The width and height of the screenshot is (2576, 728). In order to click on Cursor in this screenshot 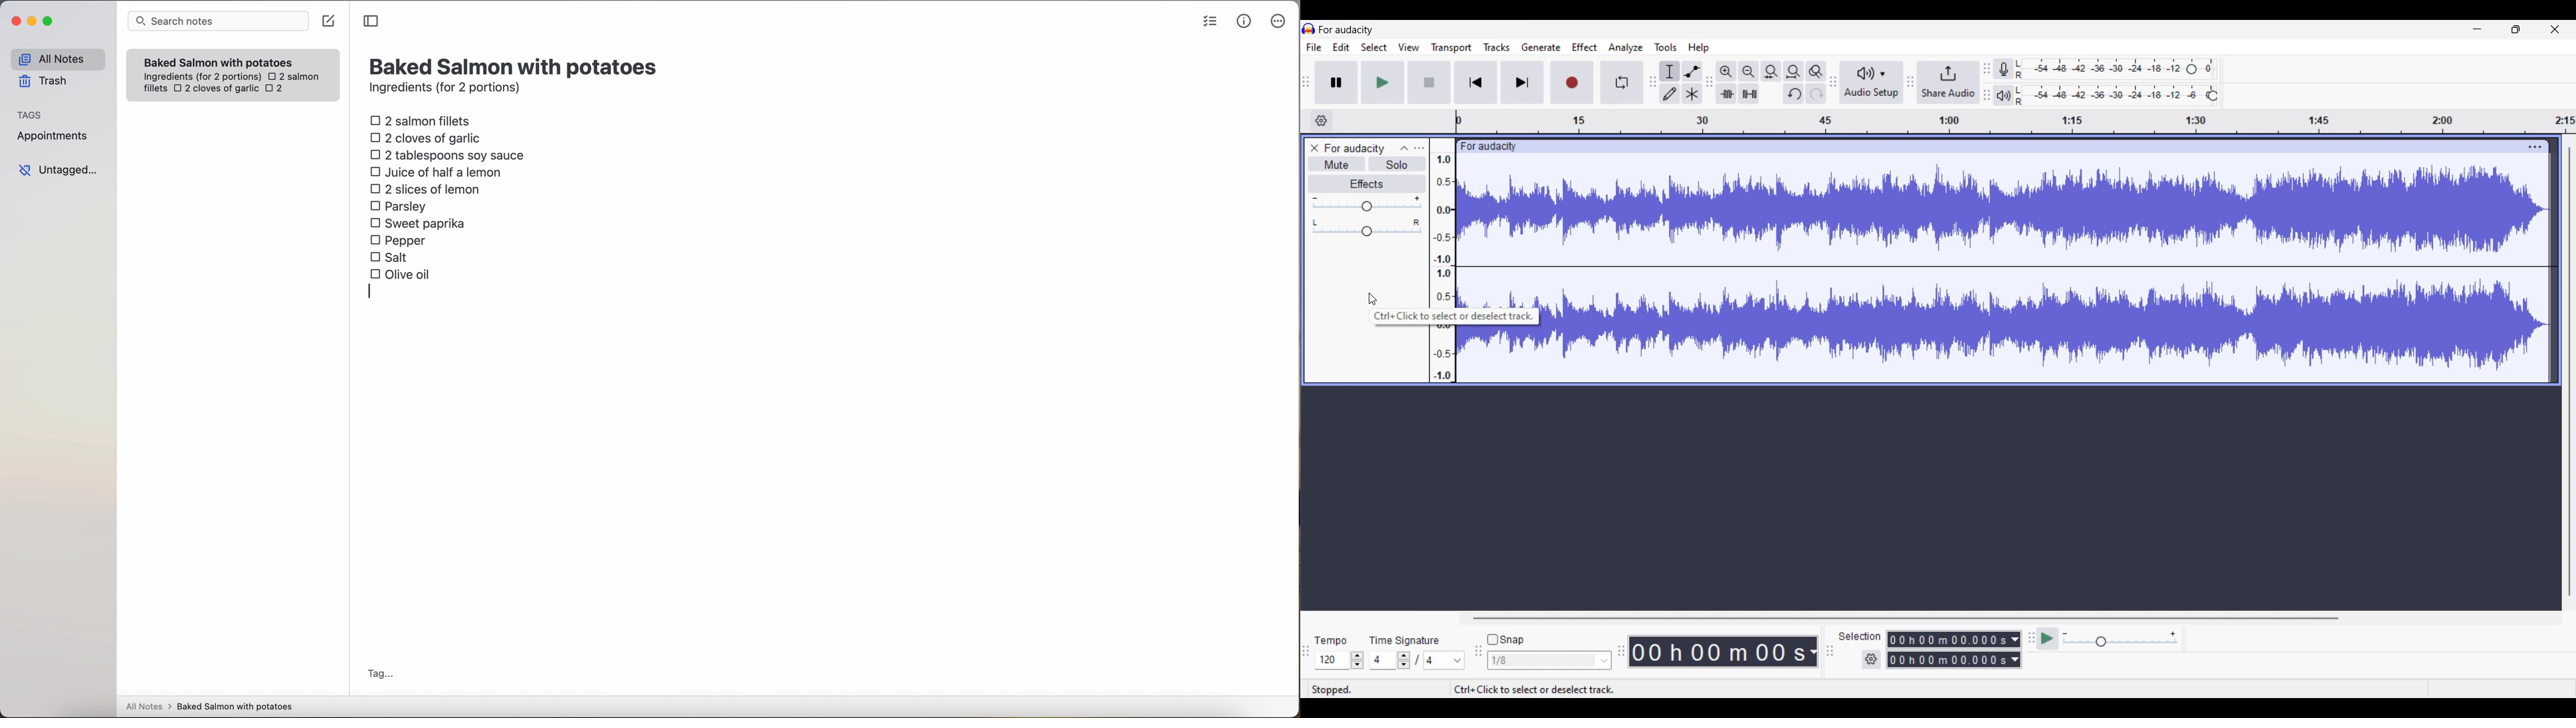, I will do `click(1373, 299)`.